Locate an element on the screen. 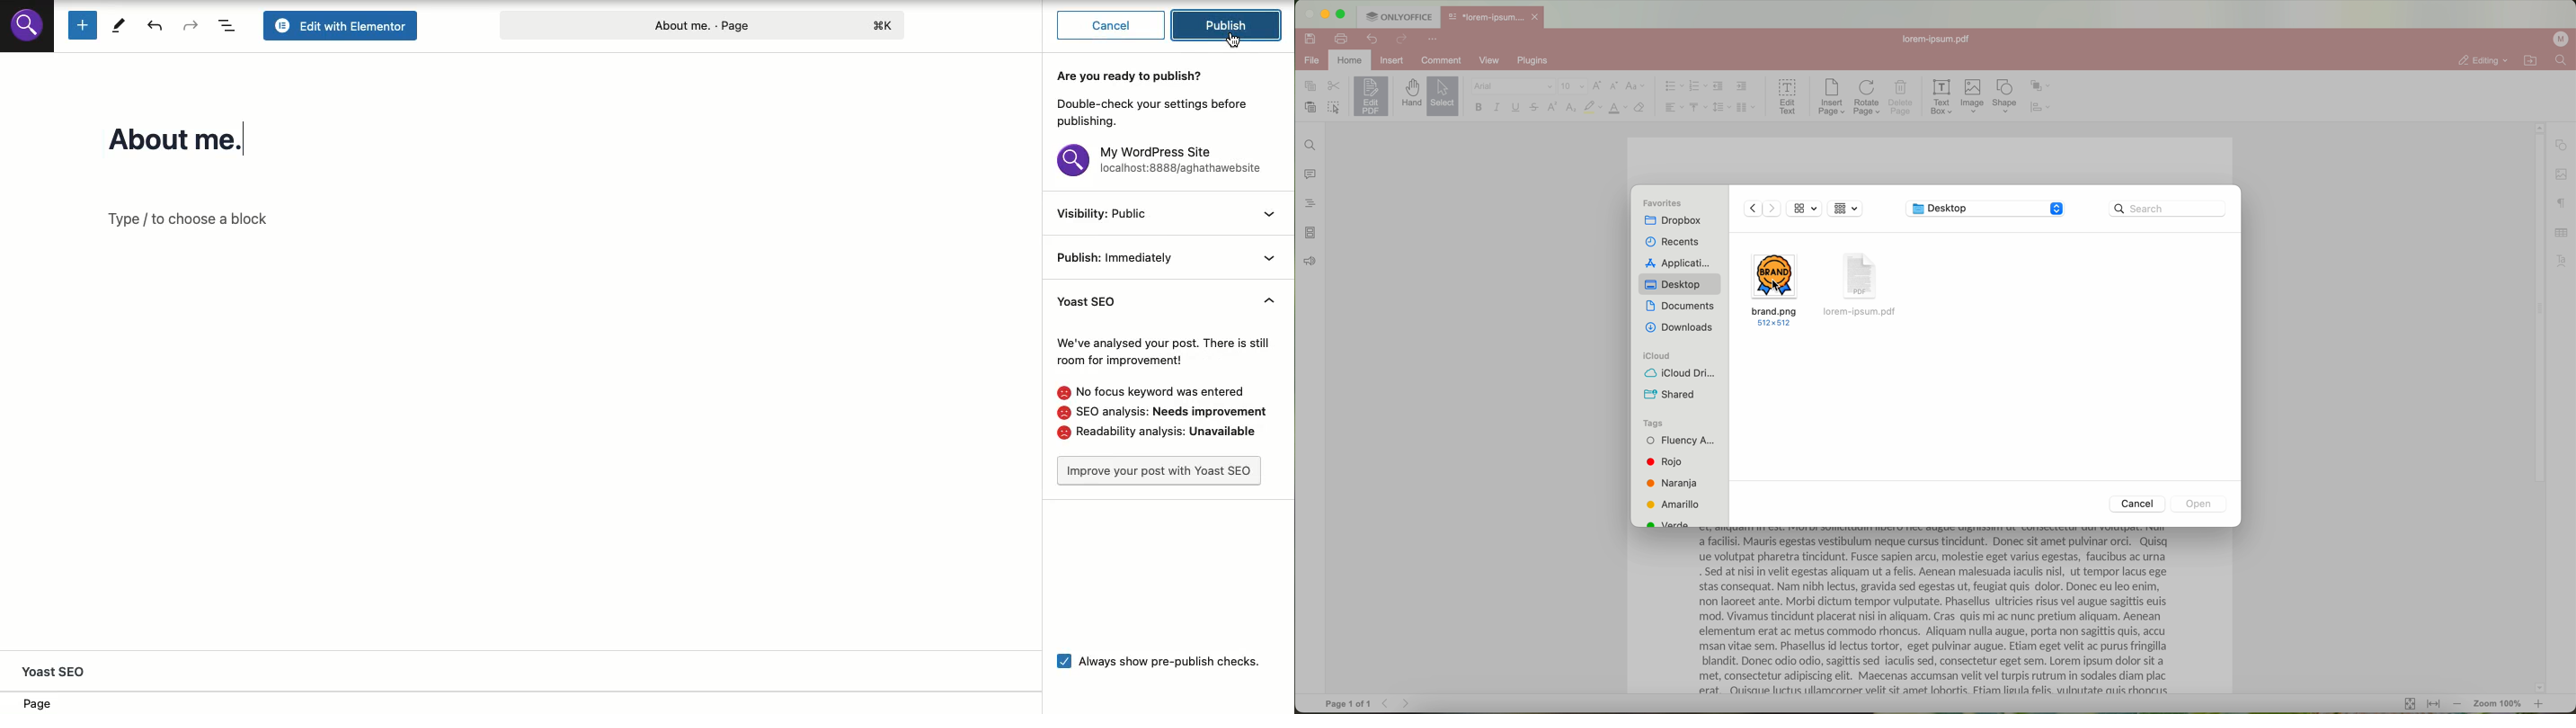 The width and height of the screenshot is (2576, 728). shape settings is located at coordinates (2561, 145).